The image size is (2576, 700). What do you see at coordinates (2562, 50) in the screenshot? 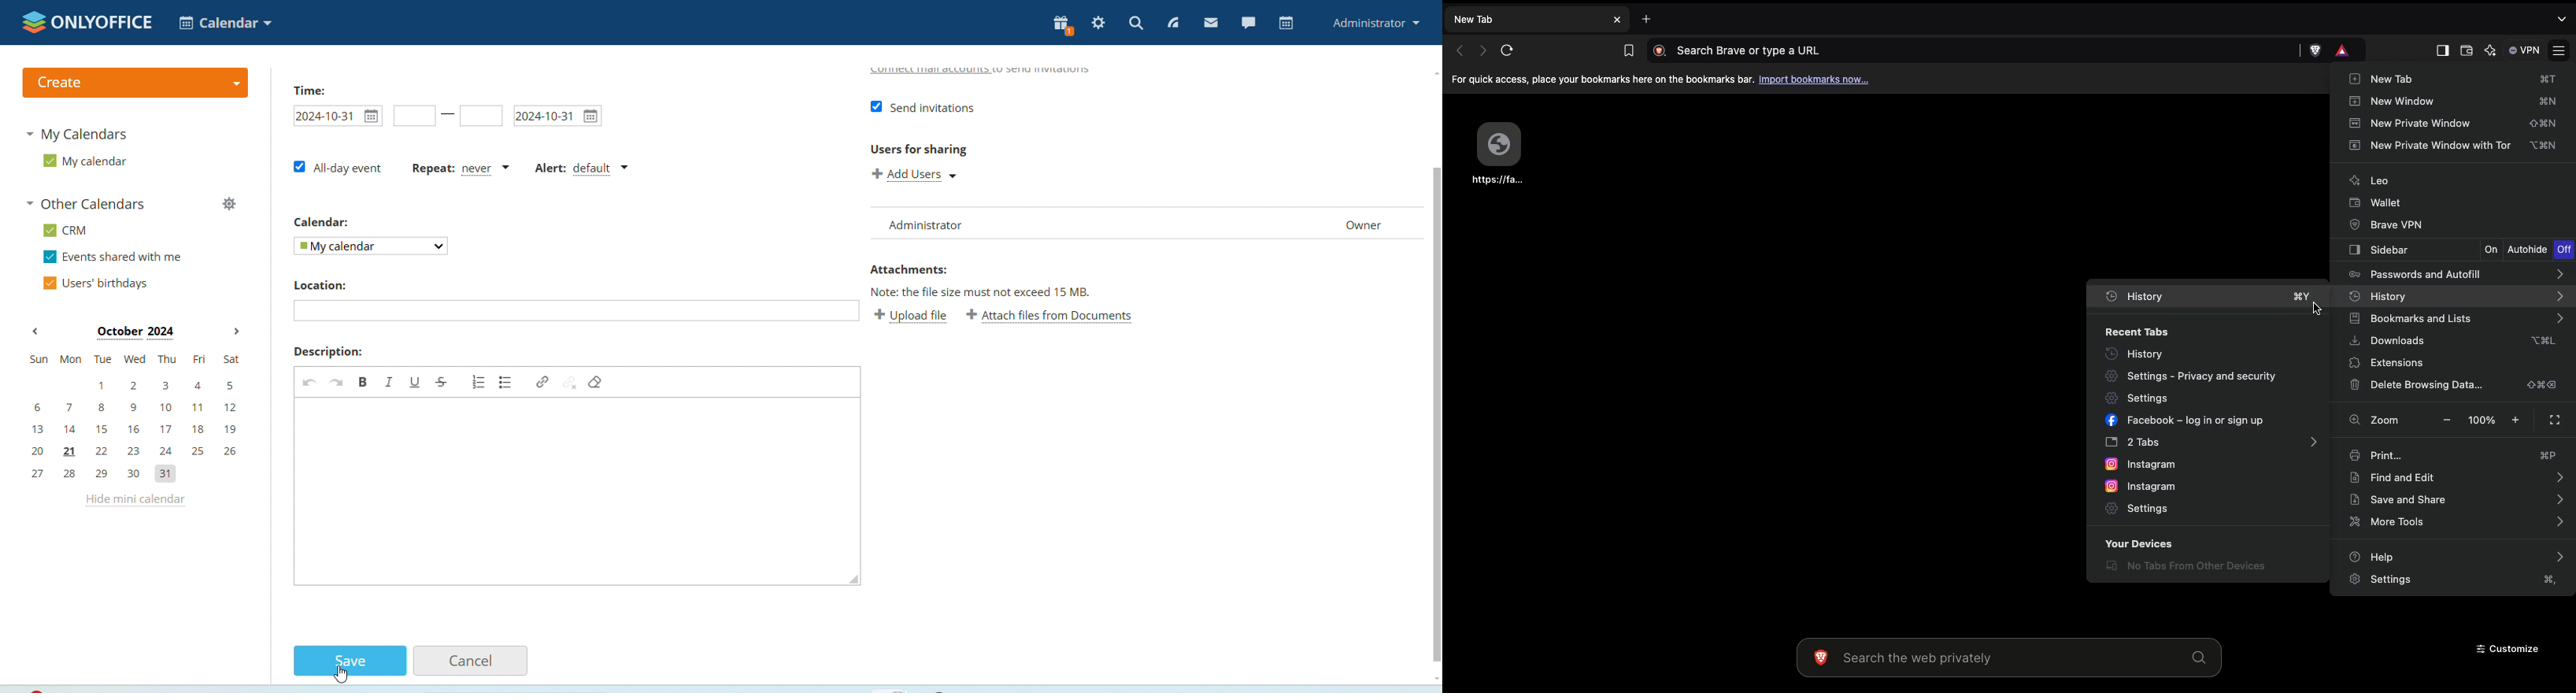
I see `Settings` at bounding box center [2562, 50].